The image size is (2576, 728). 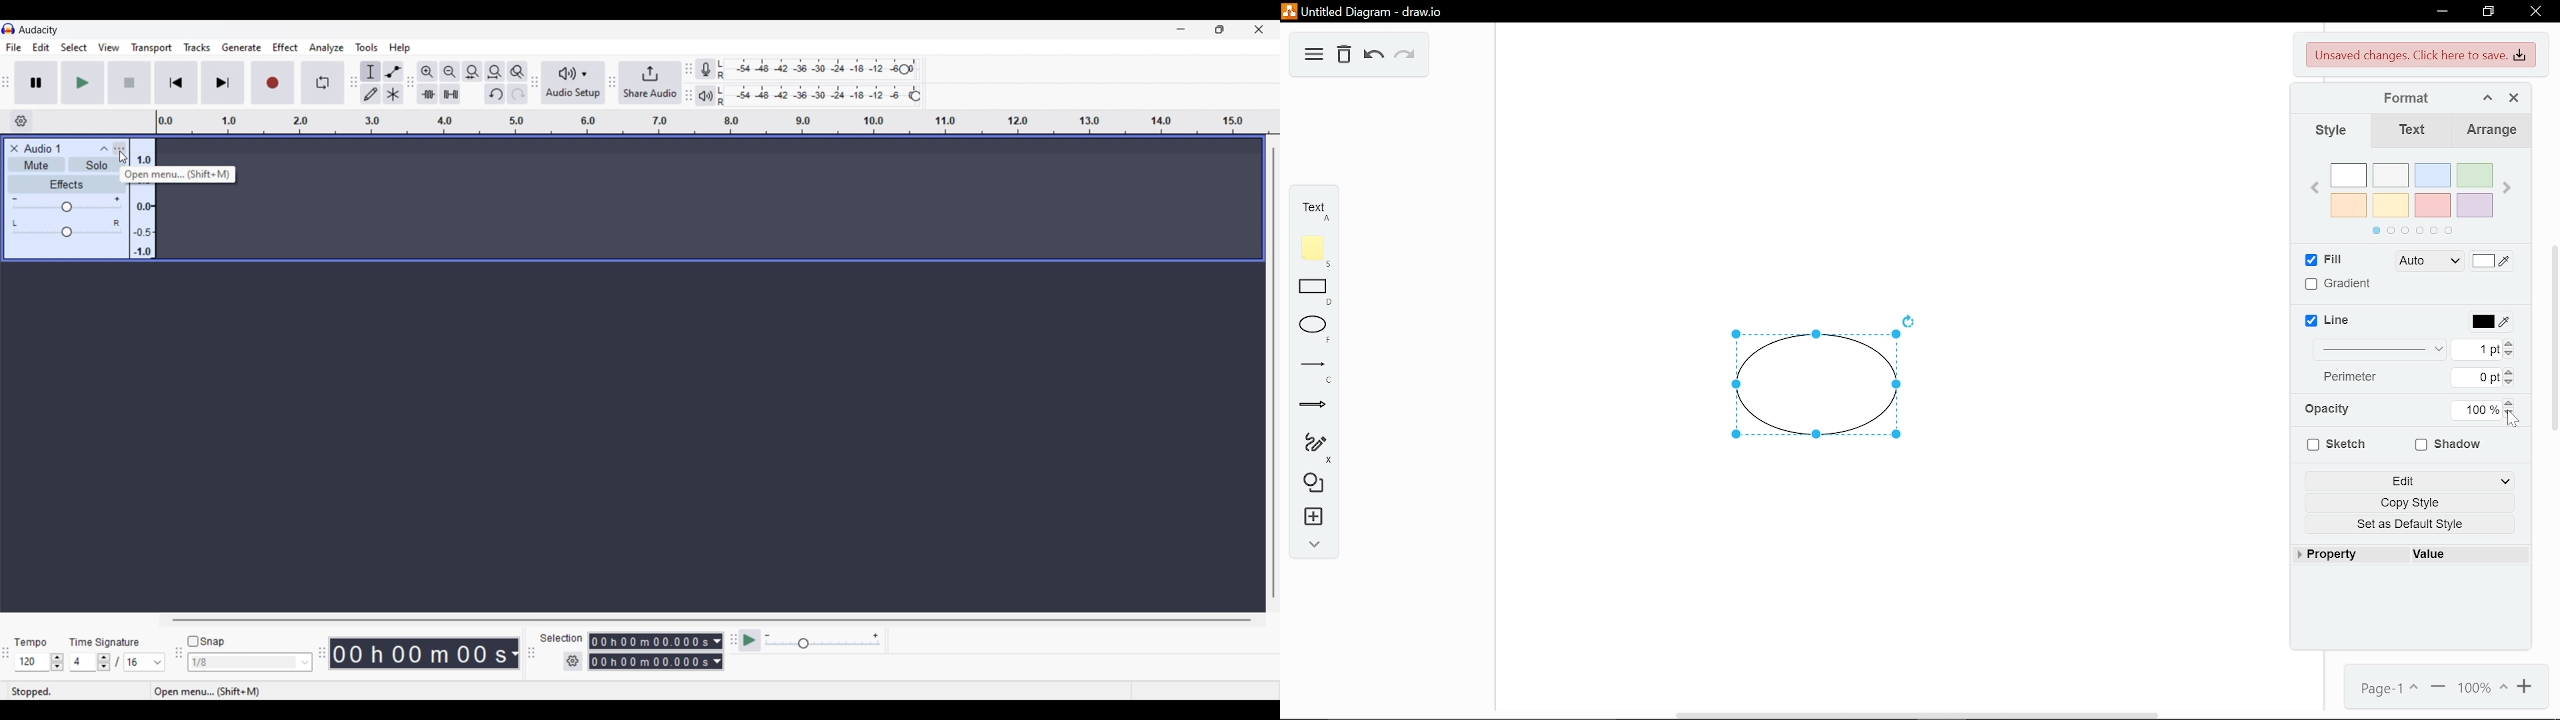 I want to click on 1.0, so click(x=144, y=158).